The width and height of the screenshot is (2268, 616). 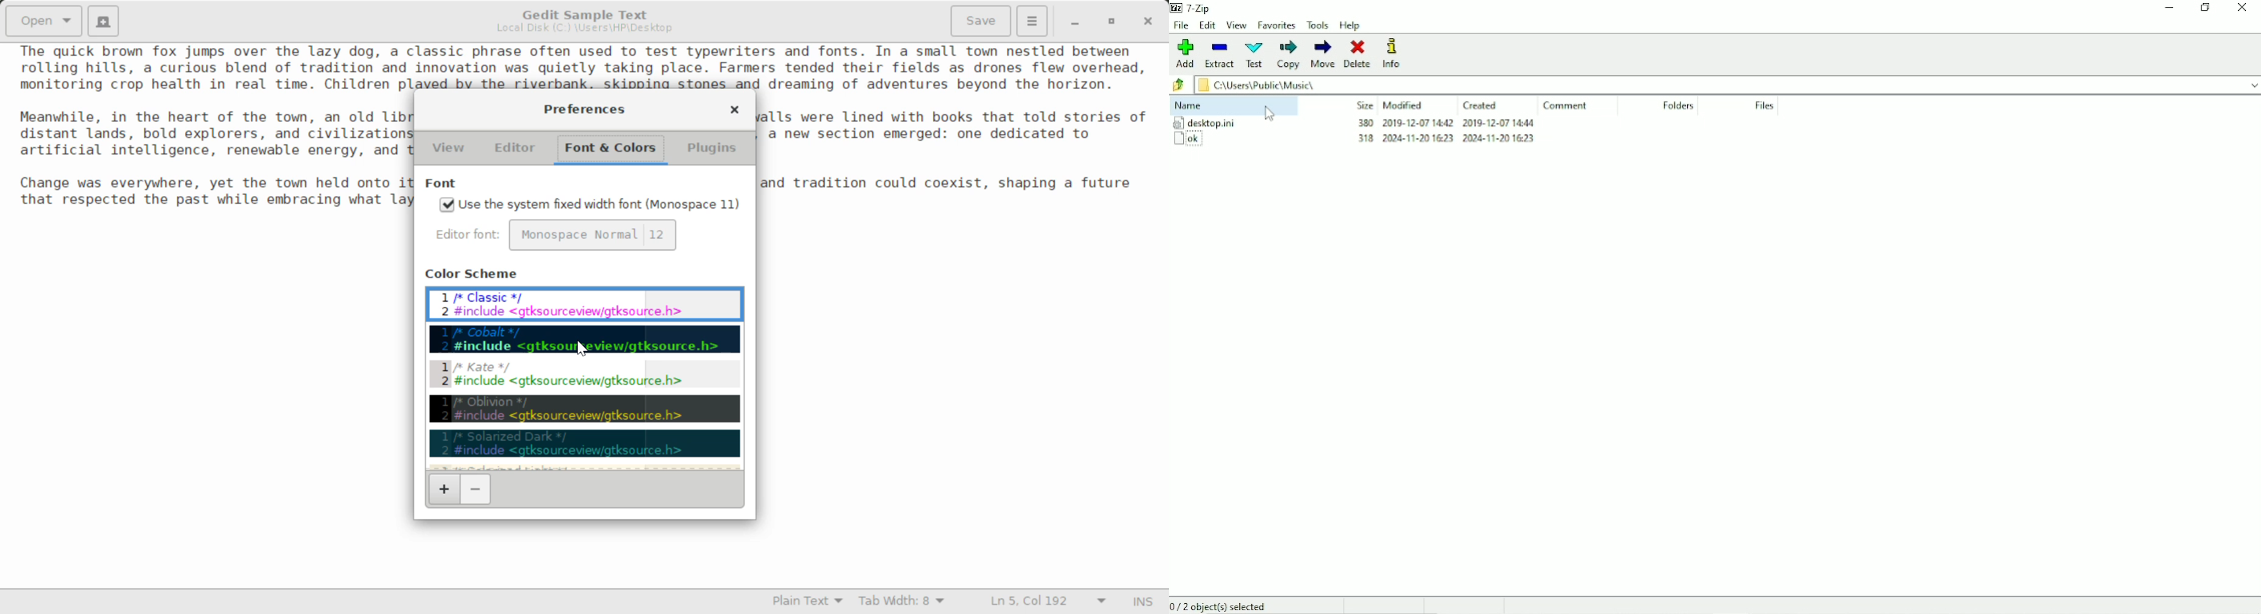 I want to click on Name, so click(x=1193, y=107).